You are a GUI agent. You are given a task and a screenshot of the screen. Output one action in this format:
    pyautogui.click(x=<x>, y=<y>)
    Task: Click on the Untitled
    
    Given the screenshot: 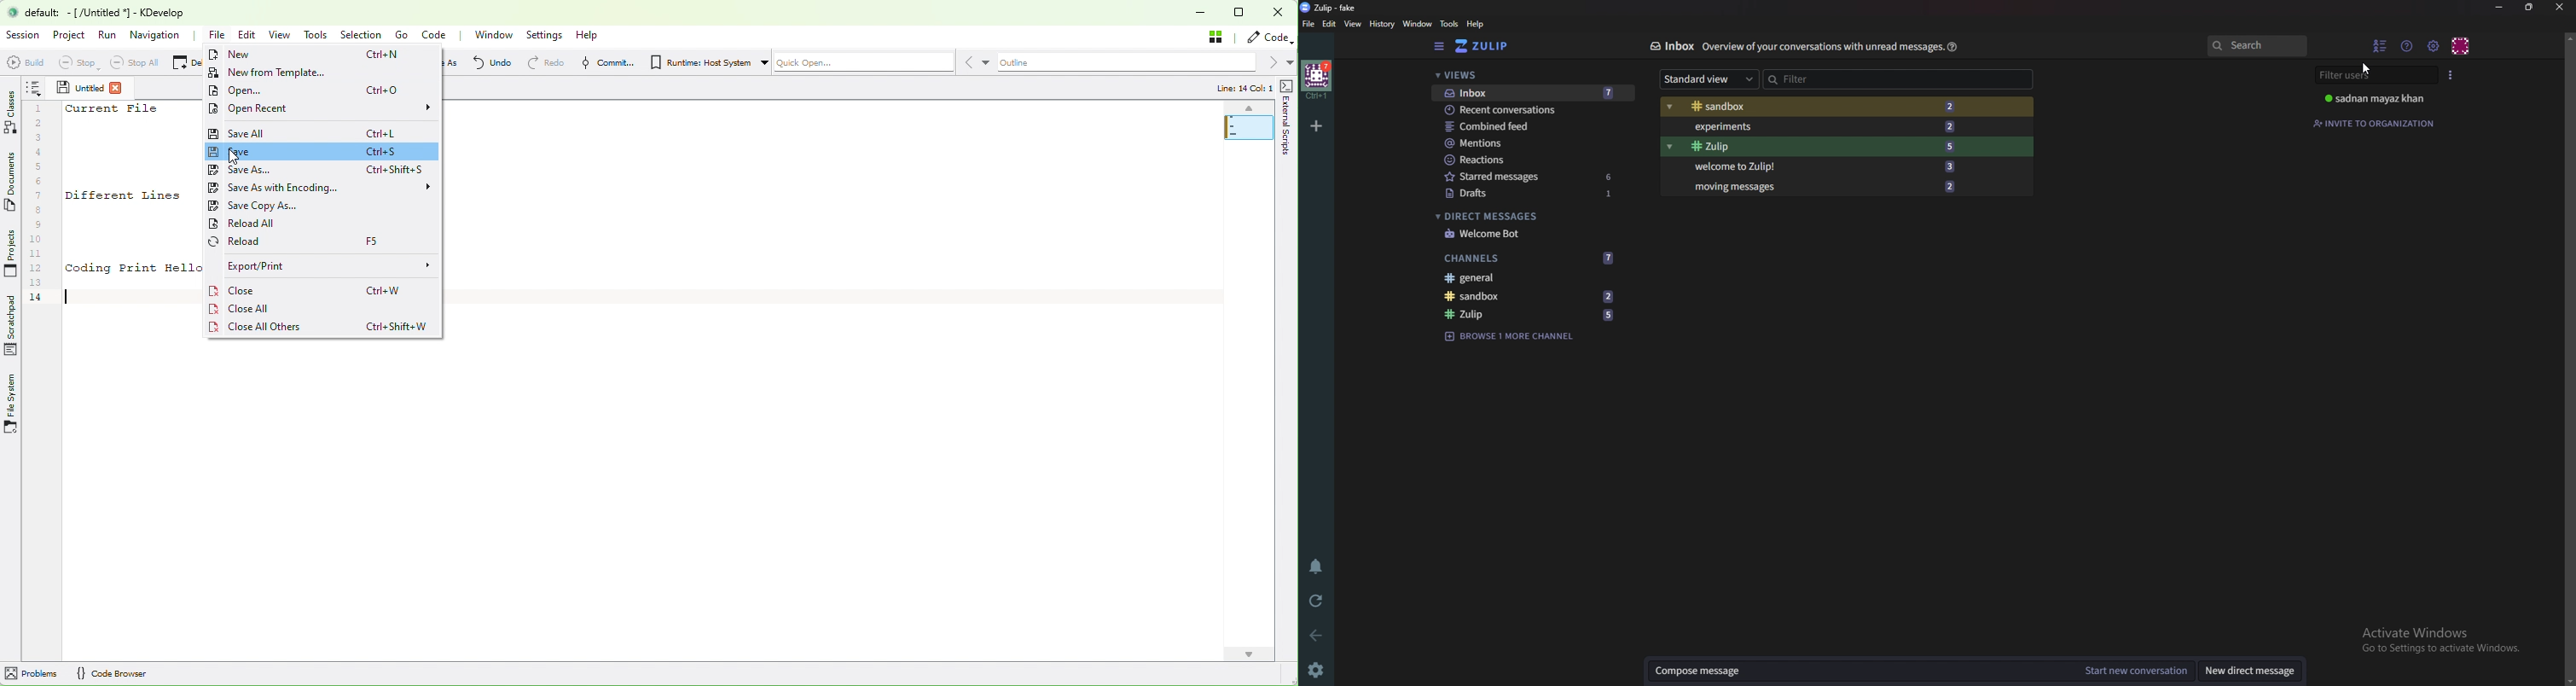 What is the action you would take?
    pyautogui.click(x=79, y=87)
    